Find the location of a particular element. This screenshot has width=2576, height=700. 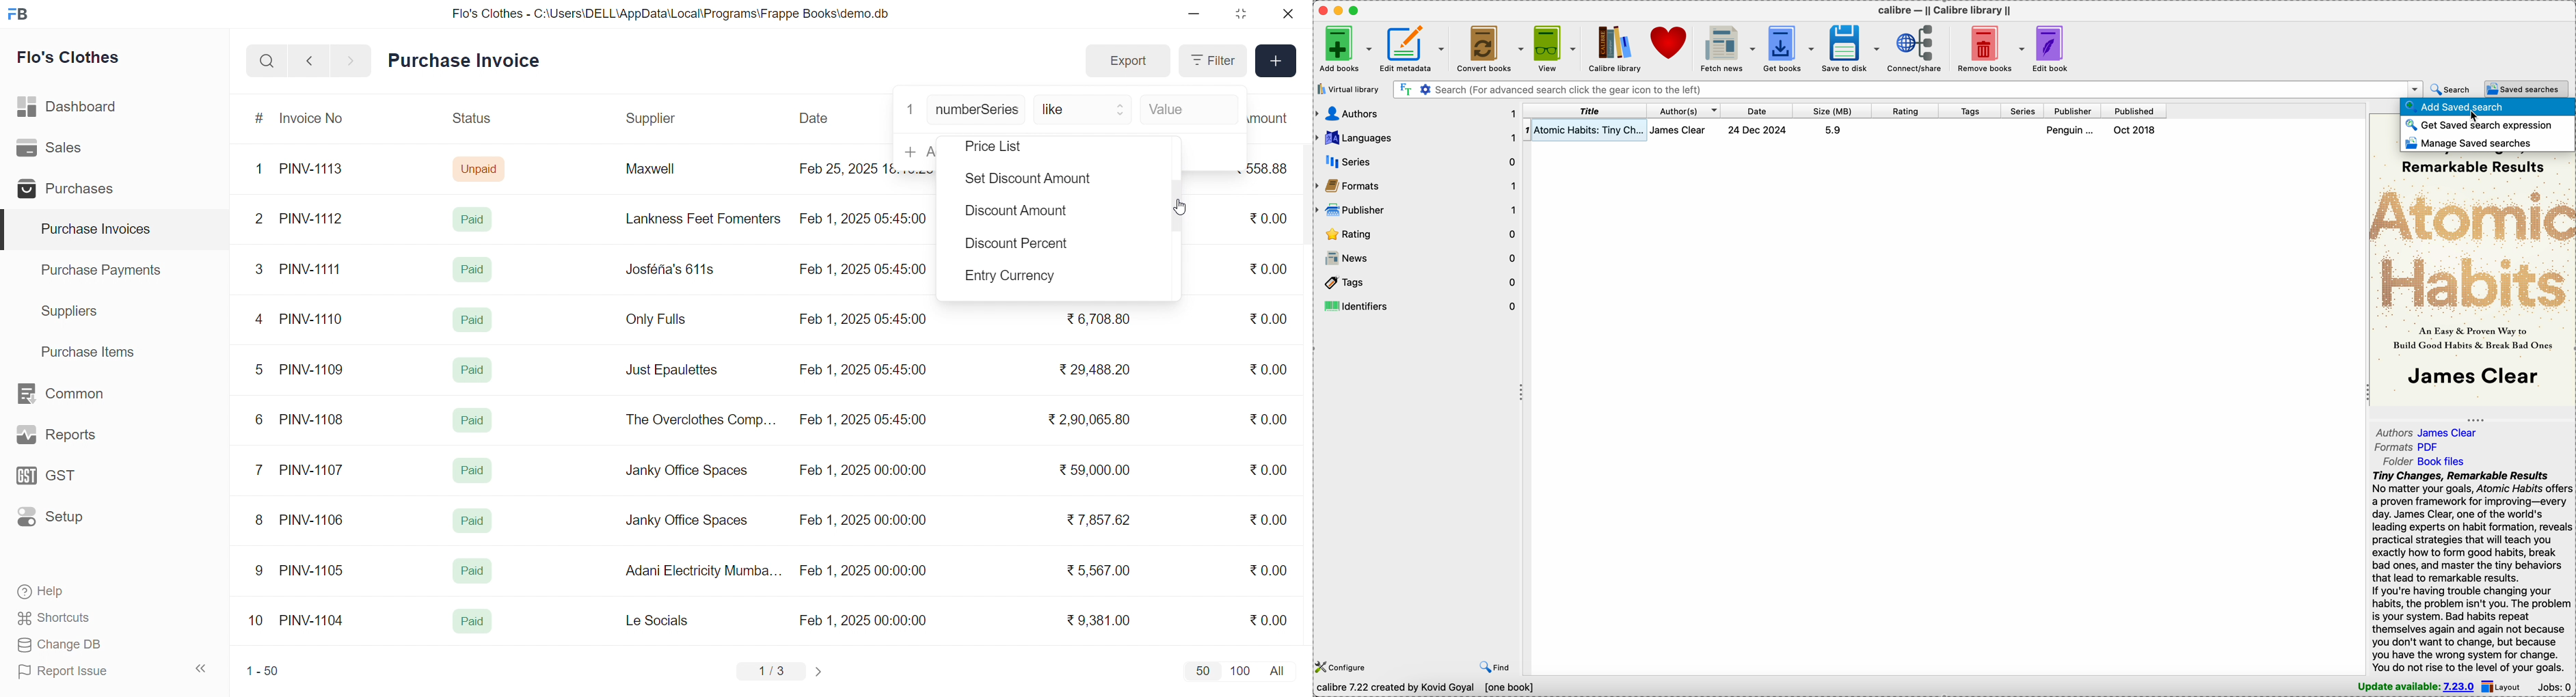

Status is located at coordinates (470, 120).